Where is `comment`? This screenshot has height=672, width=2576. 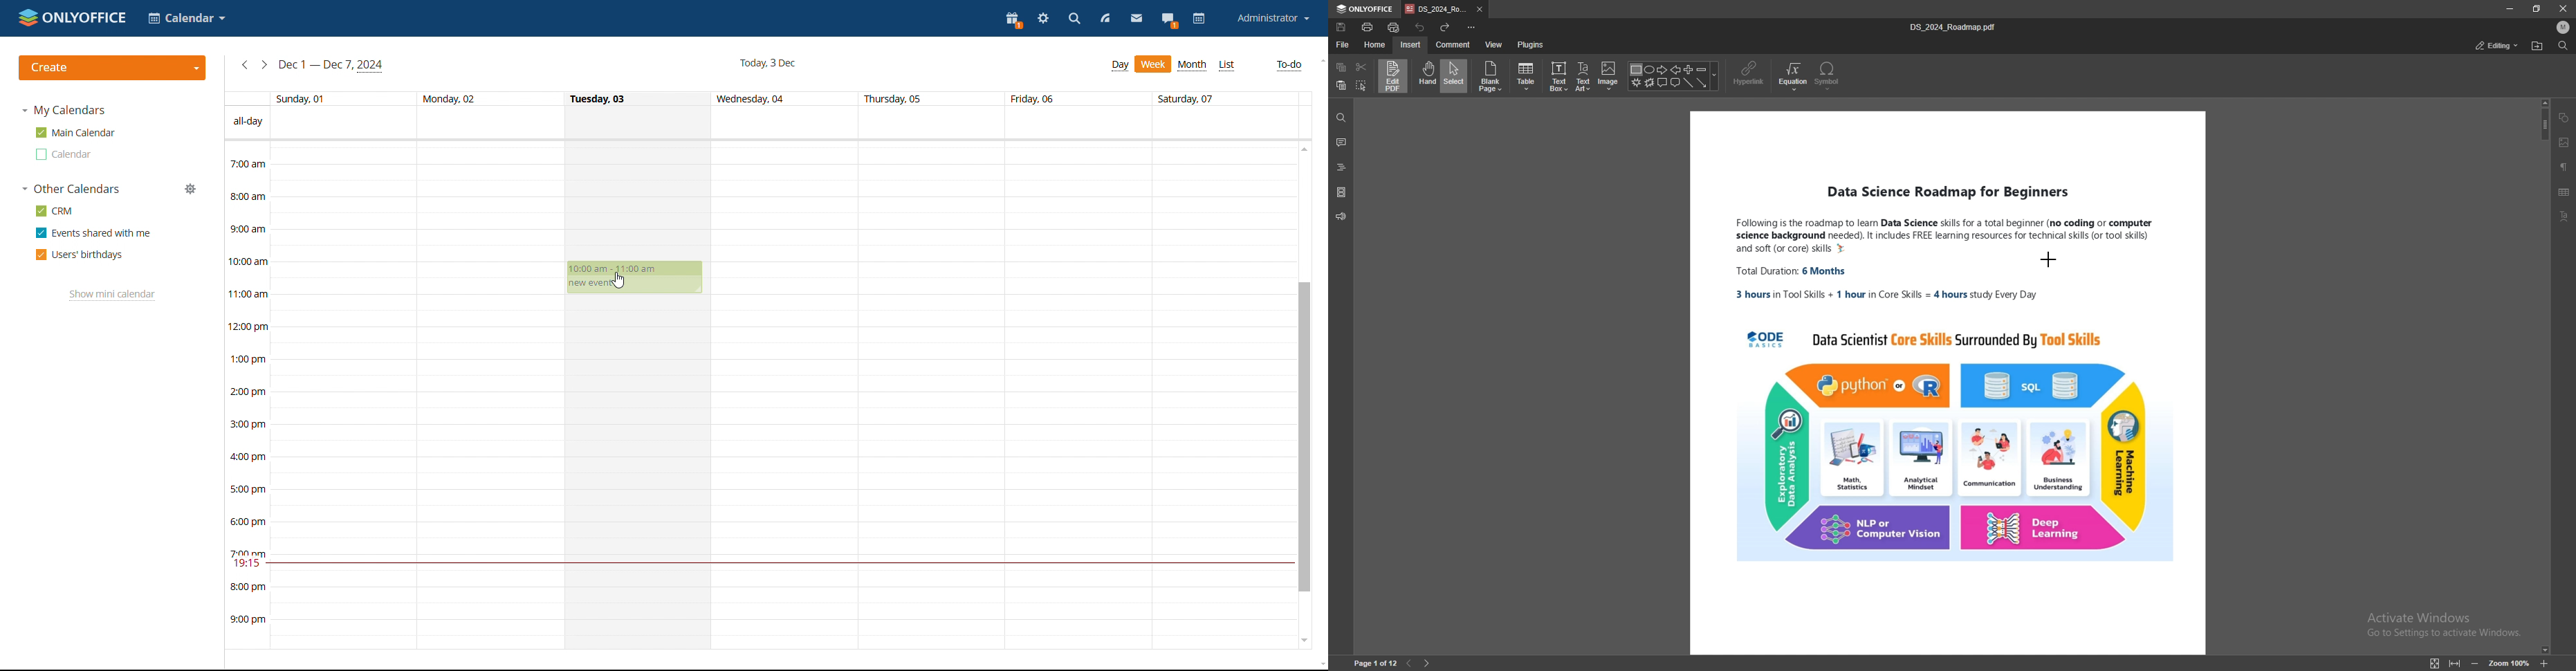
comment is located at coordinates (1342, 142).